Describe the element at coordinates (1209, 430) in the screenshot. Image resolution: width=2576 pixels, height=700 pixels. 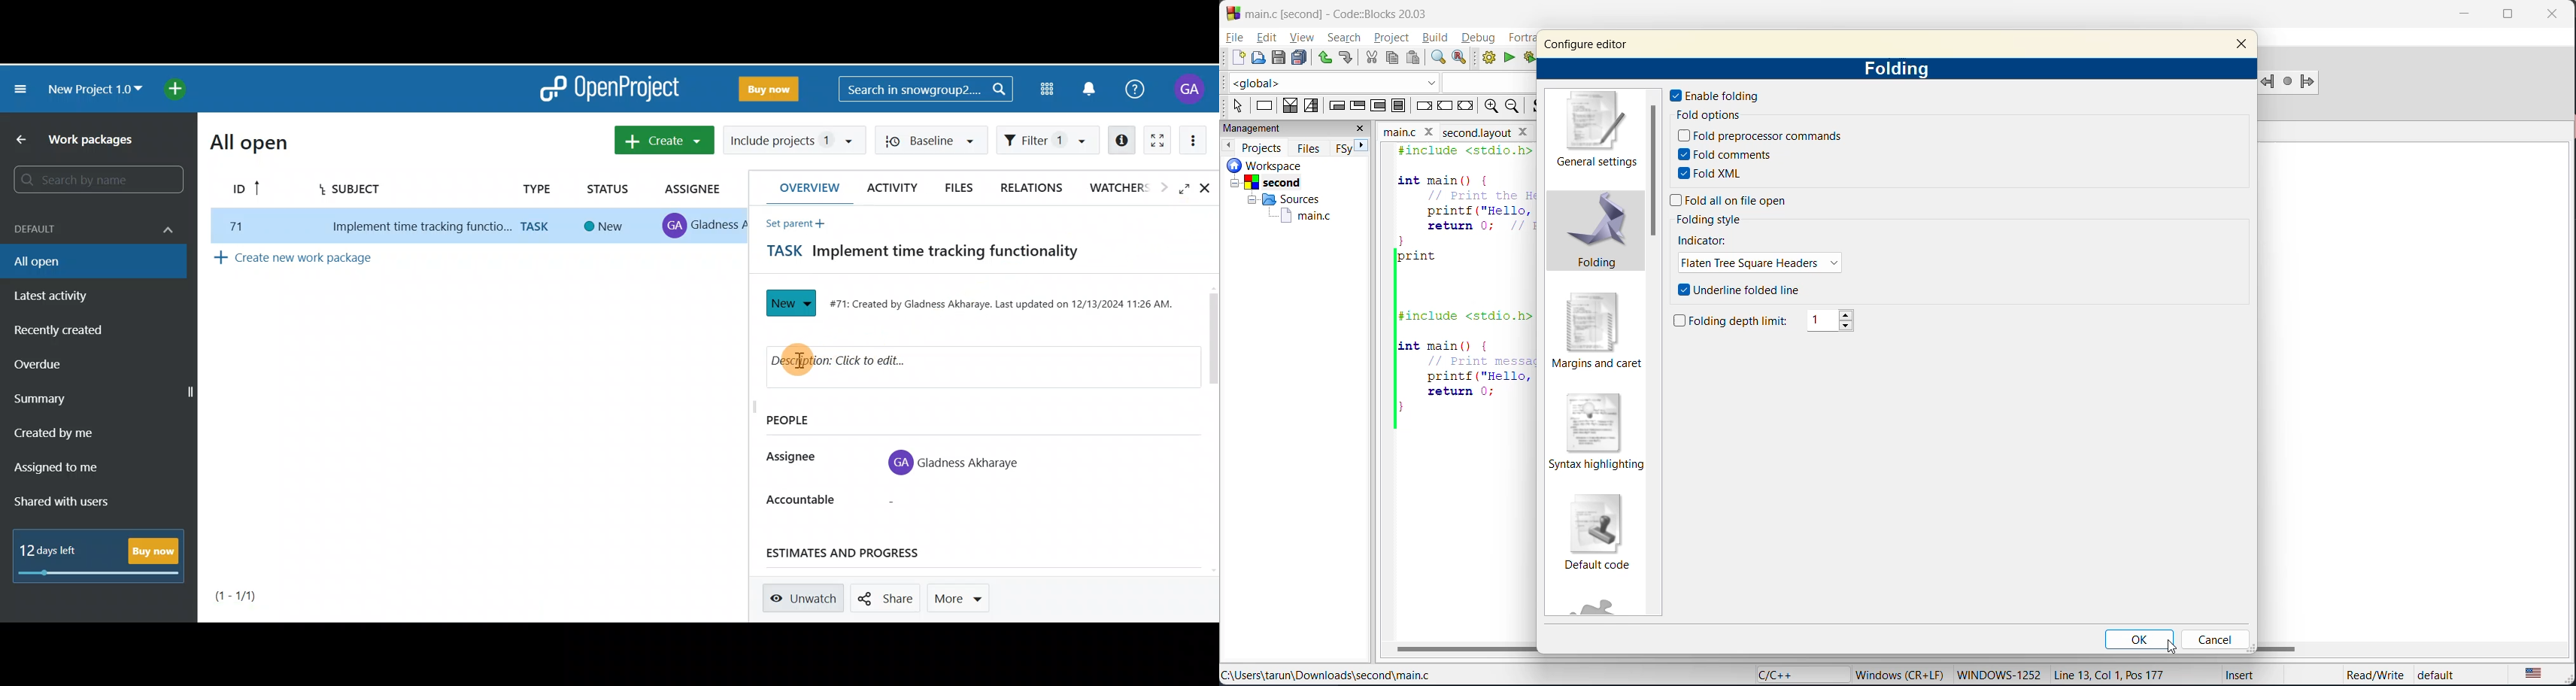
I see `Scroll bar` at that location.